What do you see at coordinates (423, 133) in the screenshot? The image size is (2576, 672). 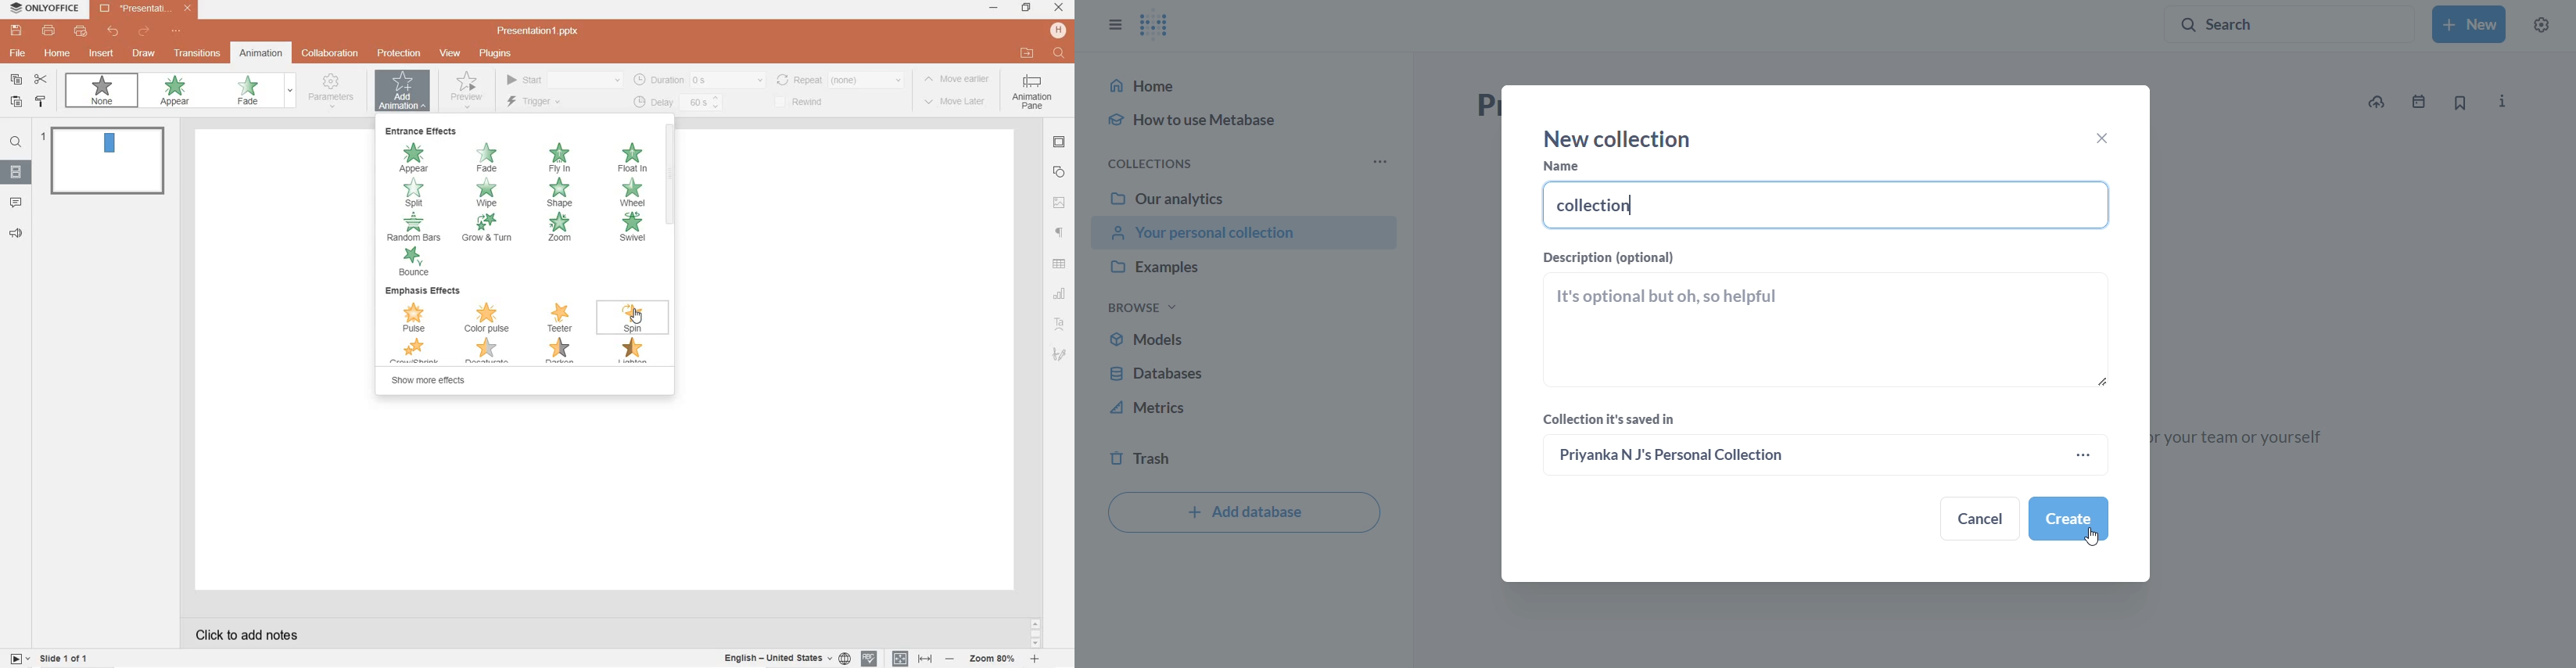 I see `entrance effects` at bounding box center [423, 133].